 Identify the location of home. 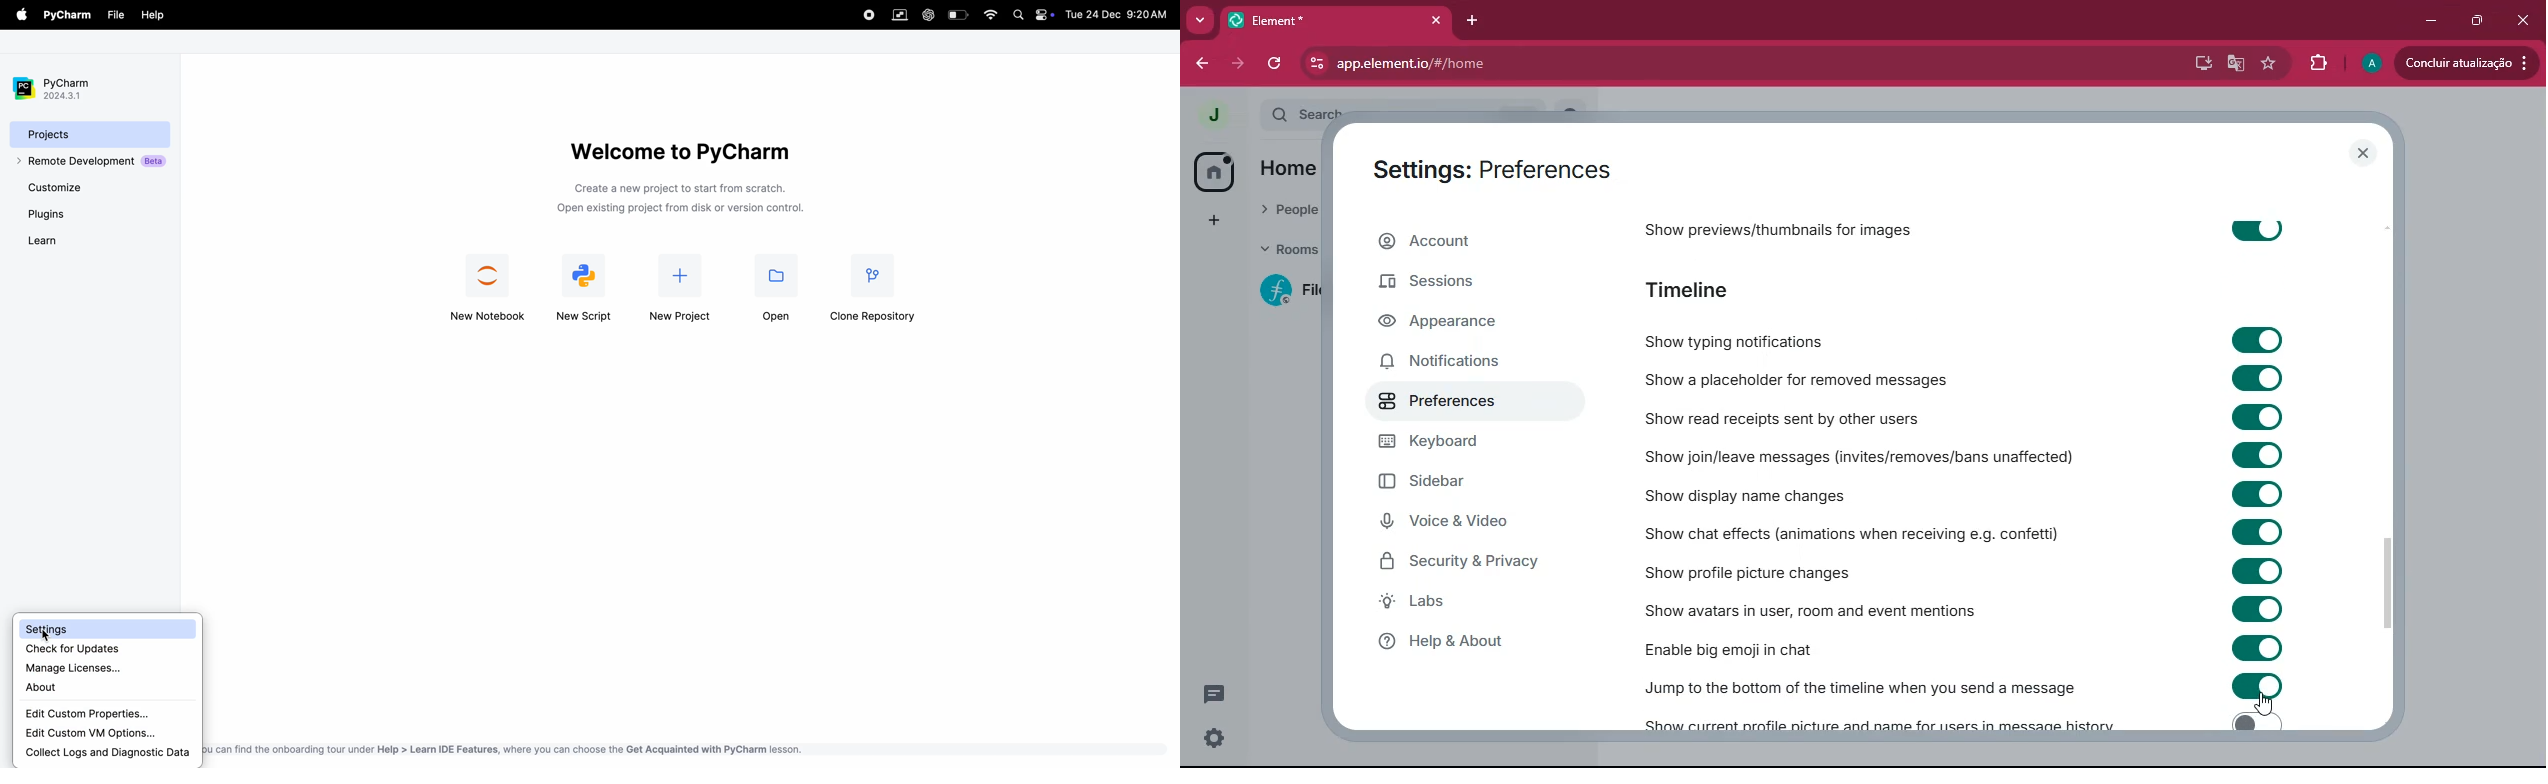
(1287, 173).